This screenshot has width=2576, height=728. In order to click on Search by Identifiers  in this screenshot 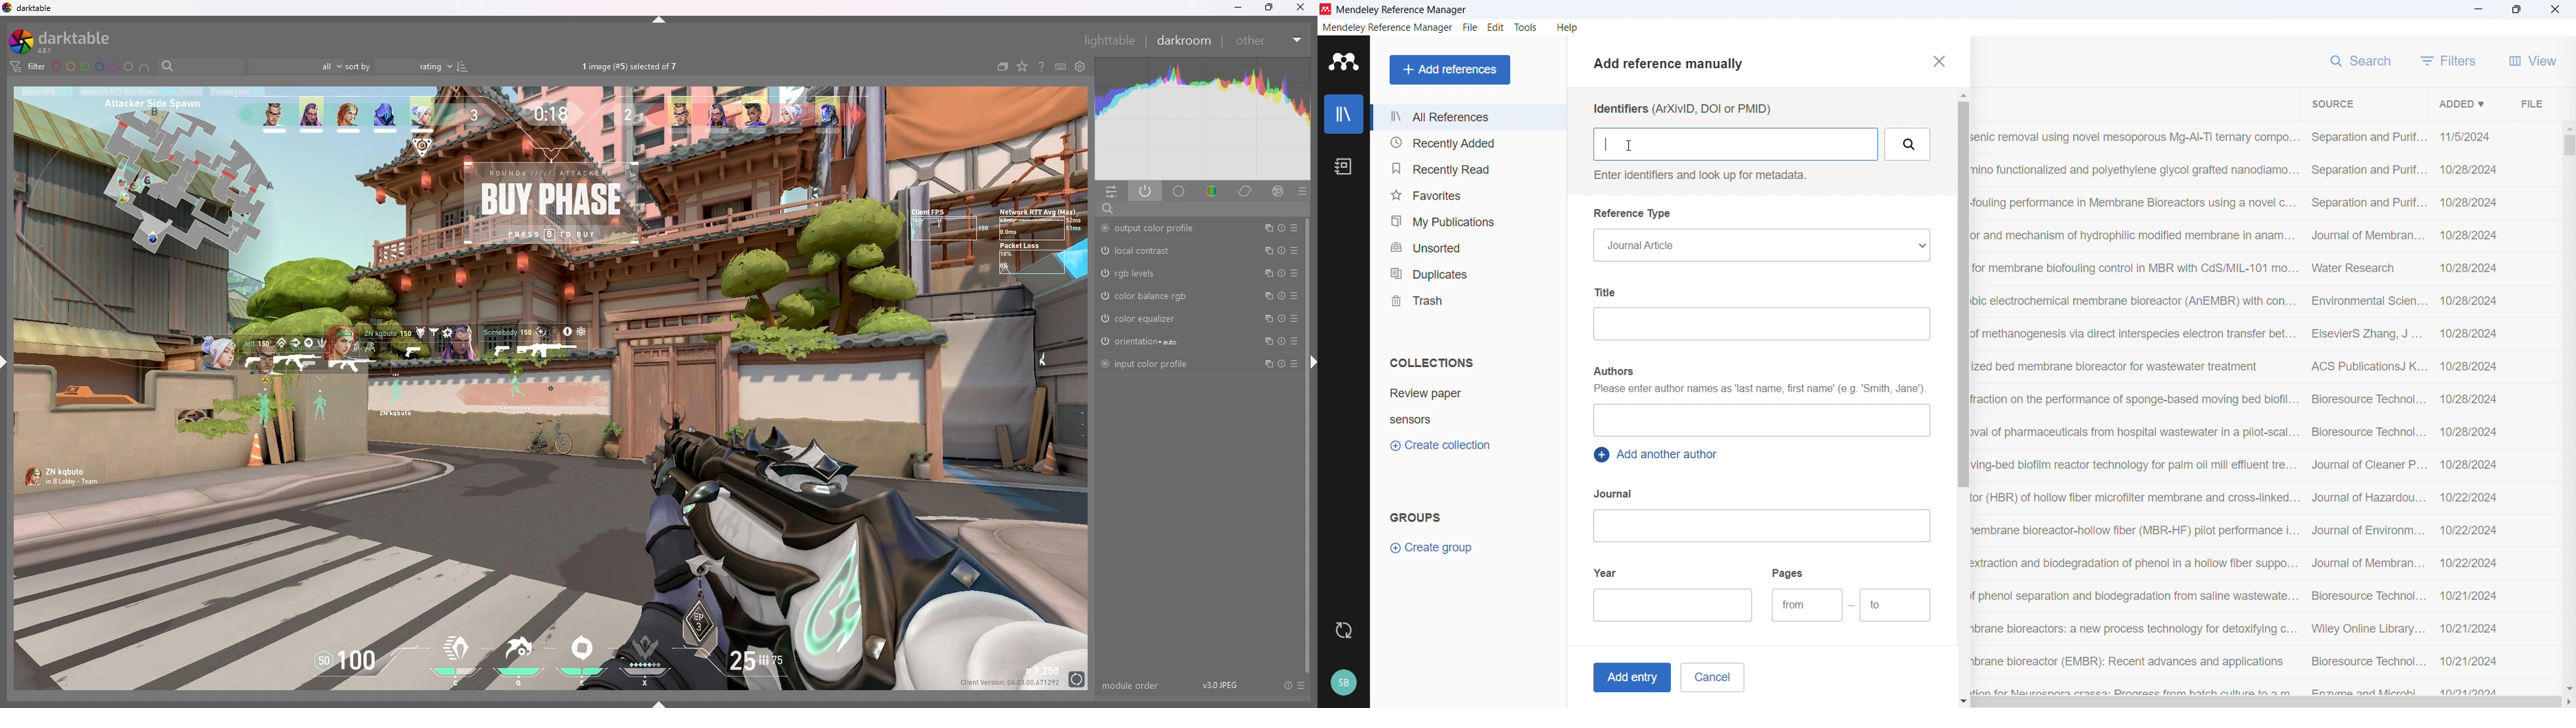, I will do `click(1909, 144)`.